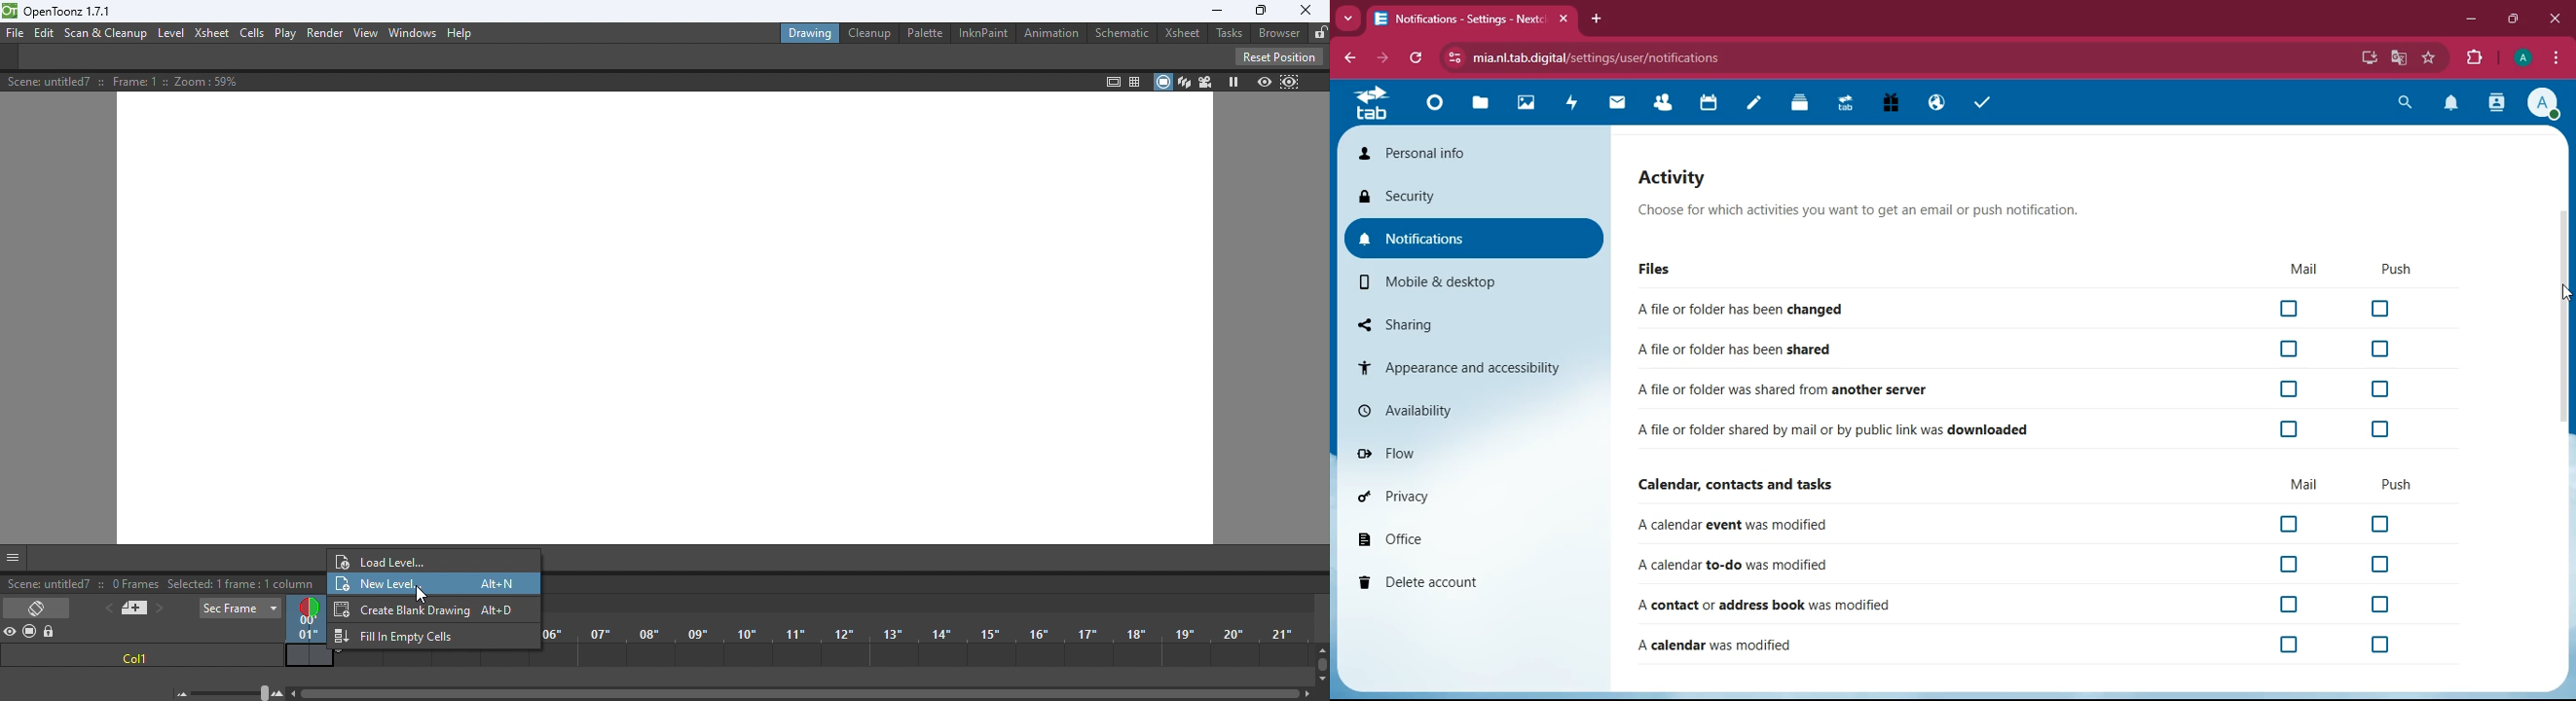 This screenshot has width=2576, height=728. Describe the element at coordinates (1474, 194) in the screenshot. I see `security` at that location.